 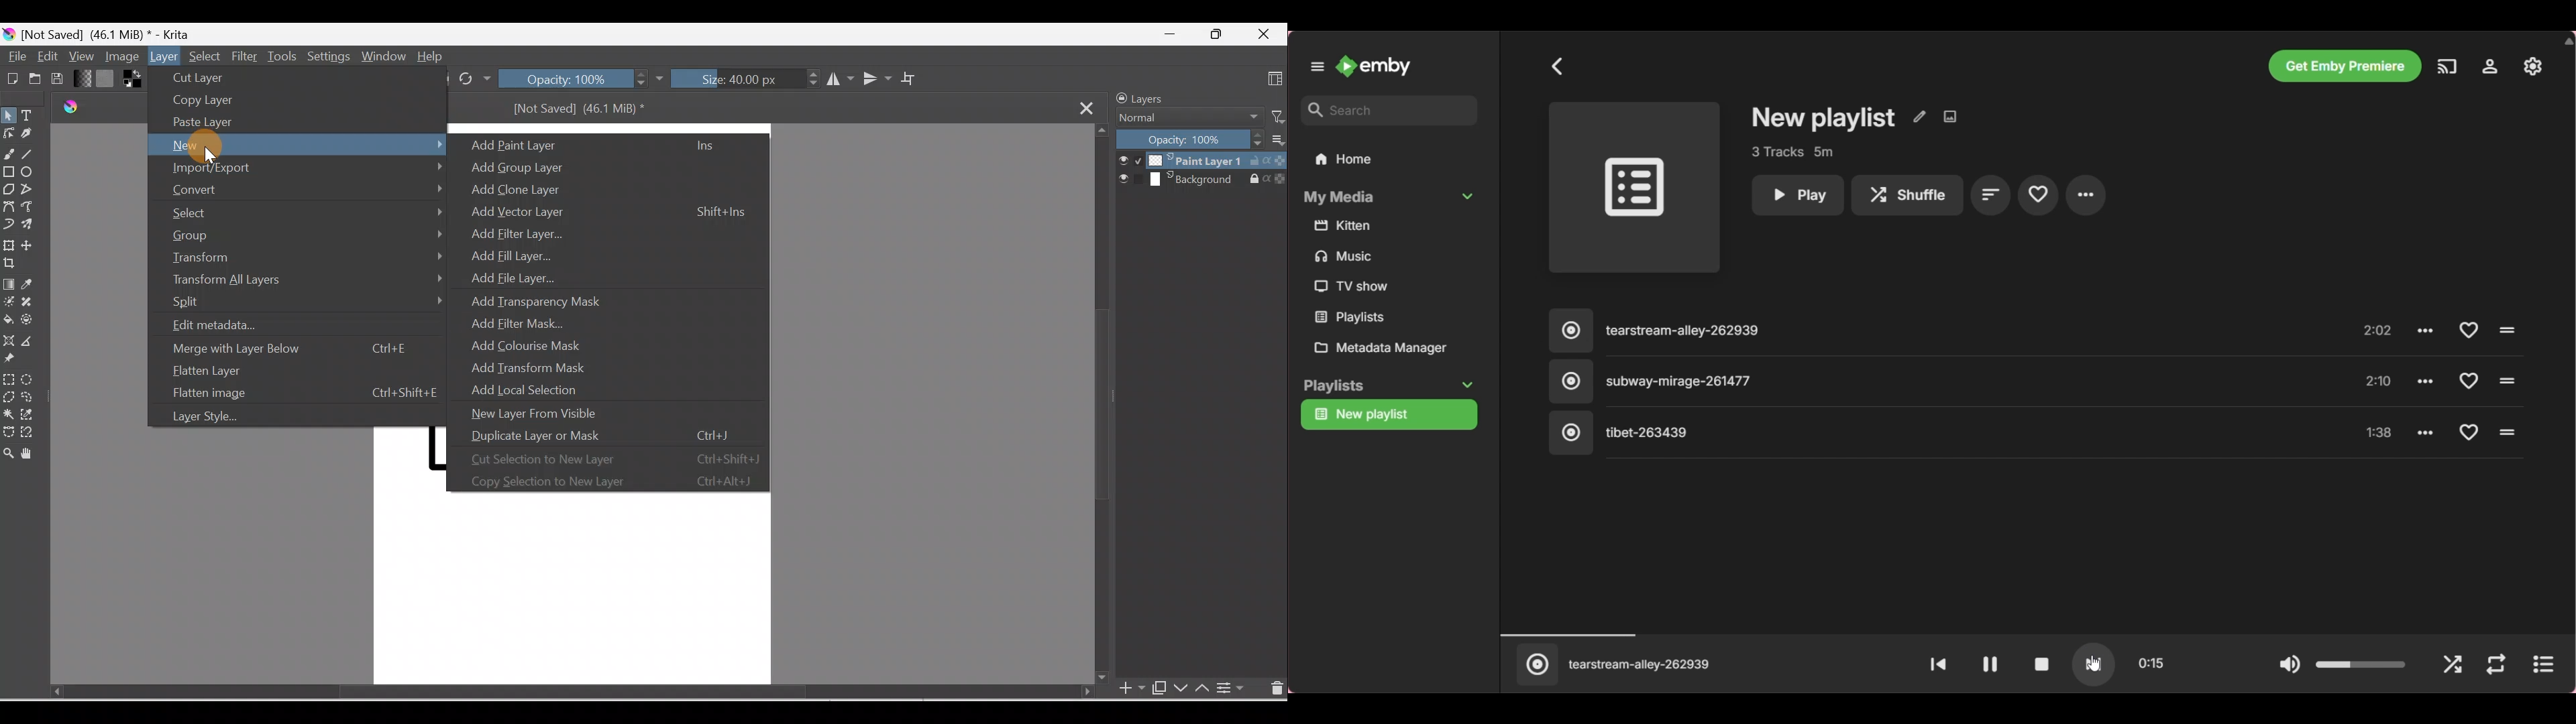 I want to click on Scroll bar, so click(x=1099, y=406).